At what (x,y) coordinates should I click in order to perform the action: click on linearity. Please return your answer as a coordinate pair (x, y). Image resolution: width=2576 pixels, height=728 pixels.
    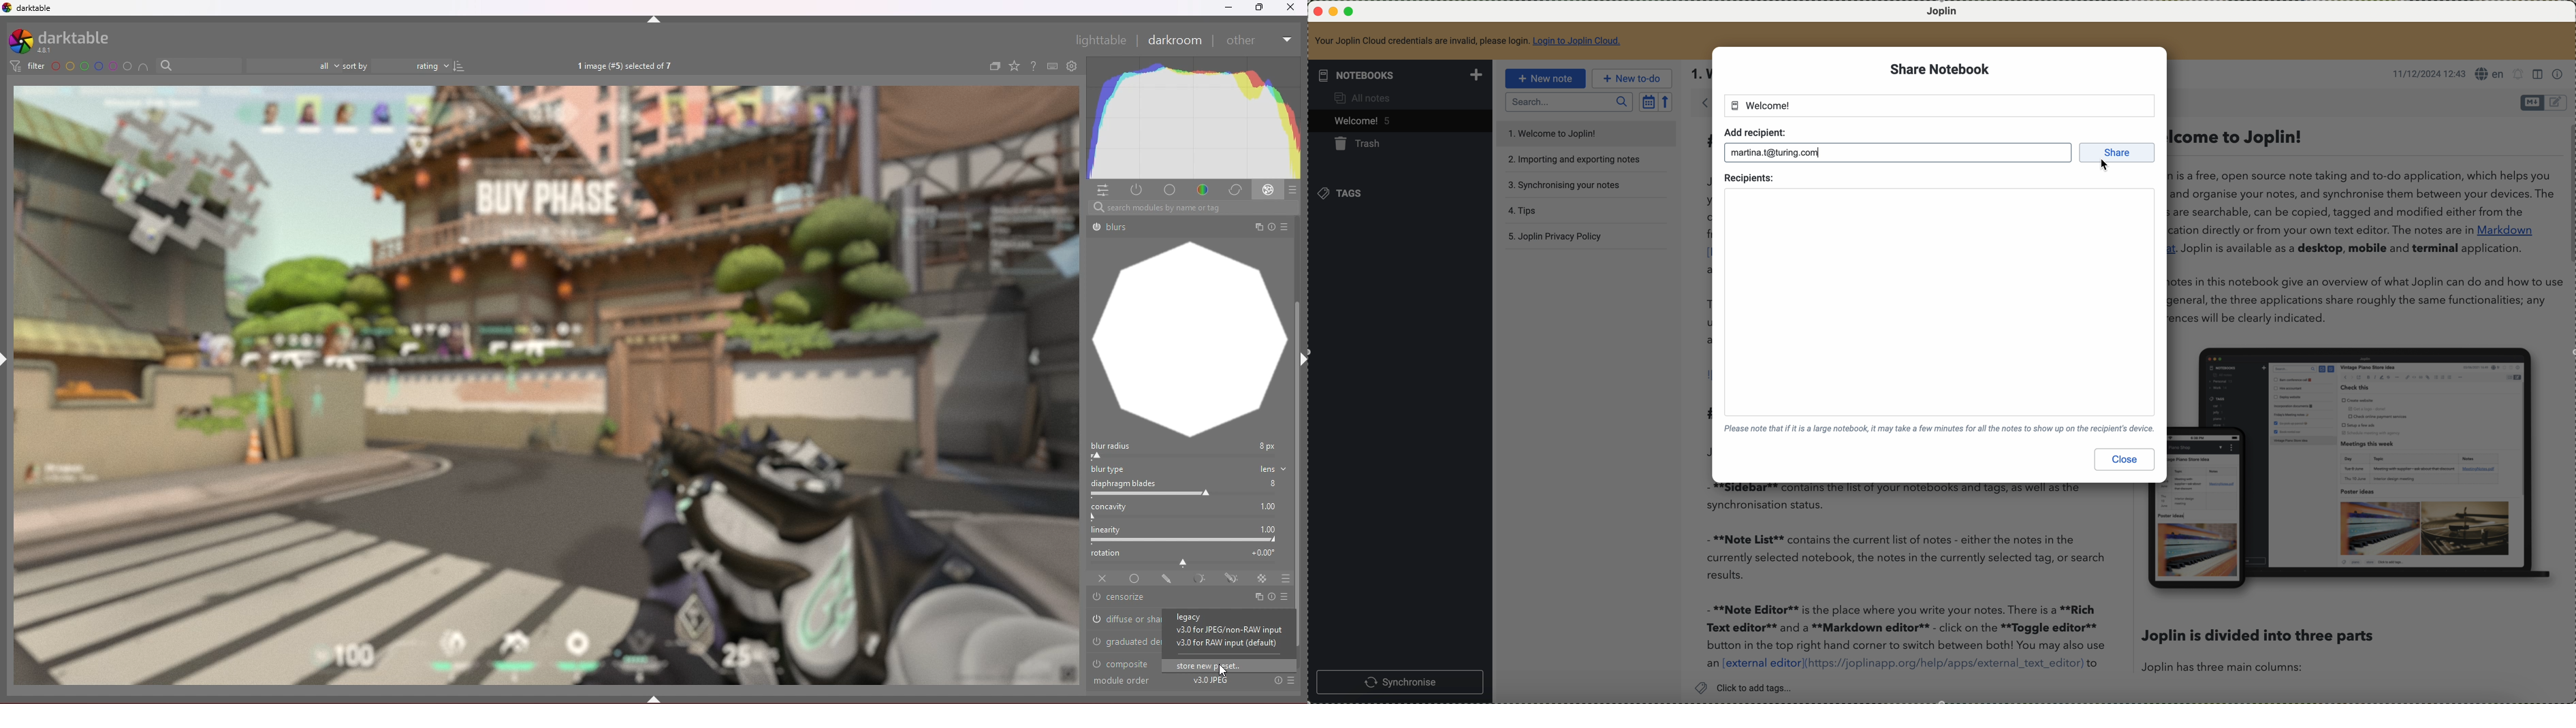
    Looking at the image, I should click on (1189, 534).